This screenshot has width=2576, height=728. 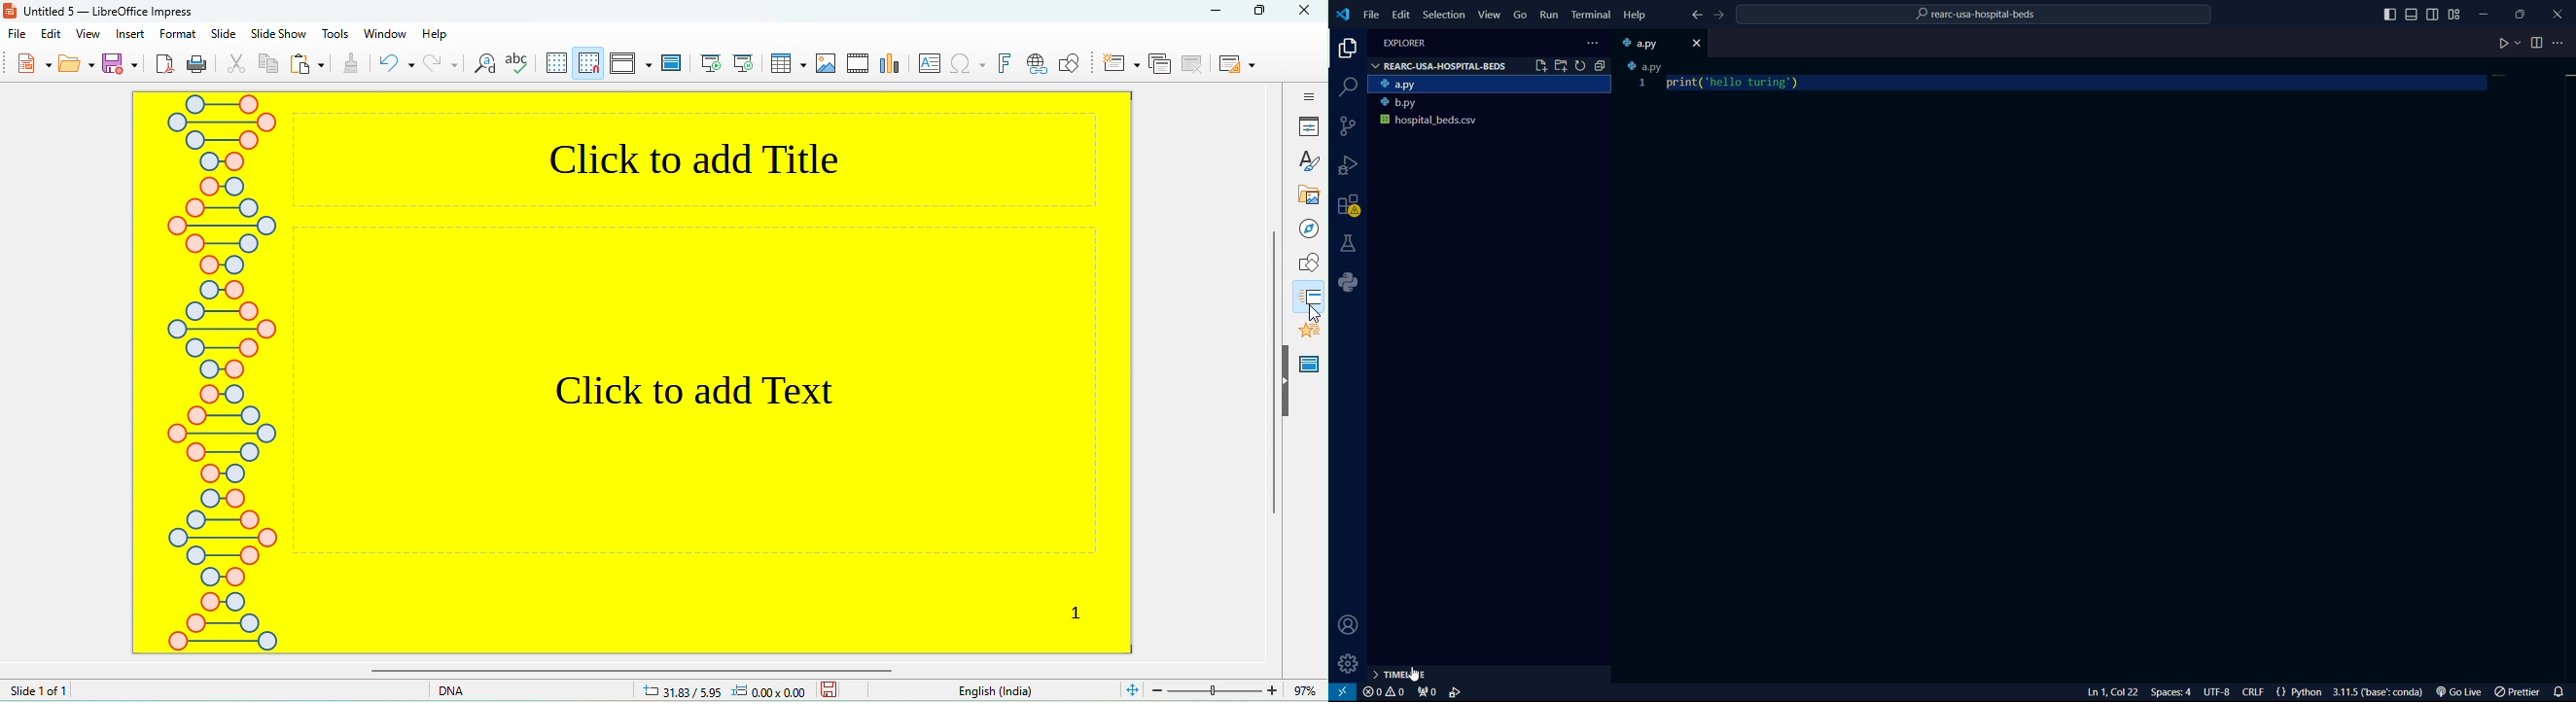 I want to click on slide layout, so click(x=1234, y=63).